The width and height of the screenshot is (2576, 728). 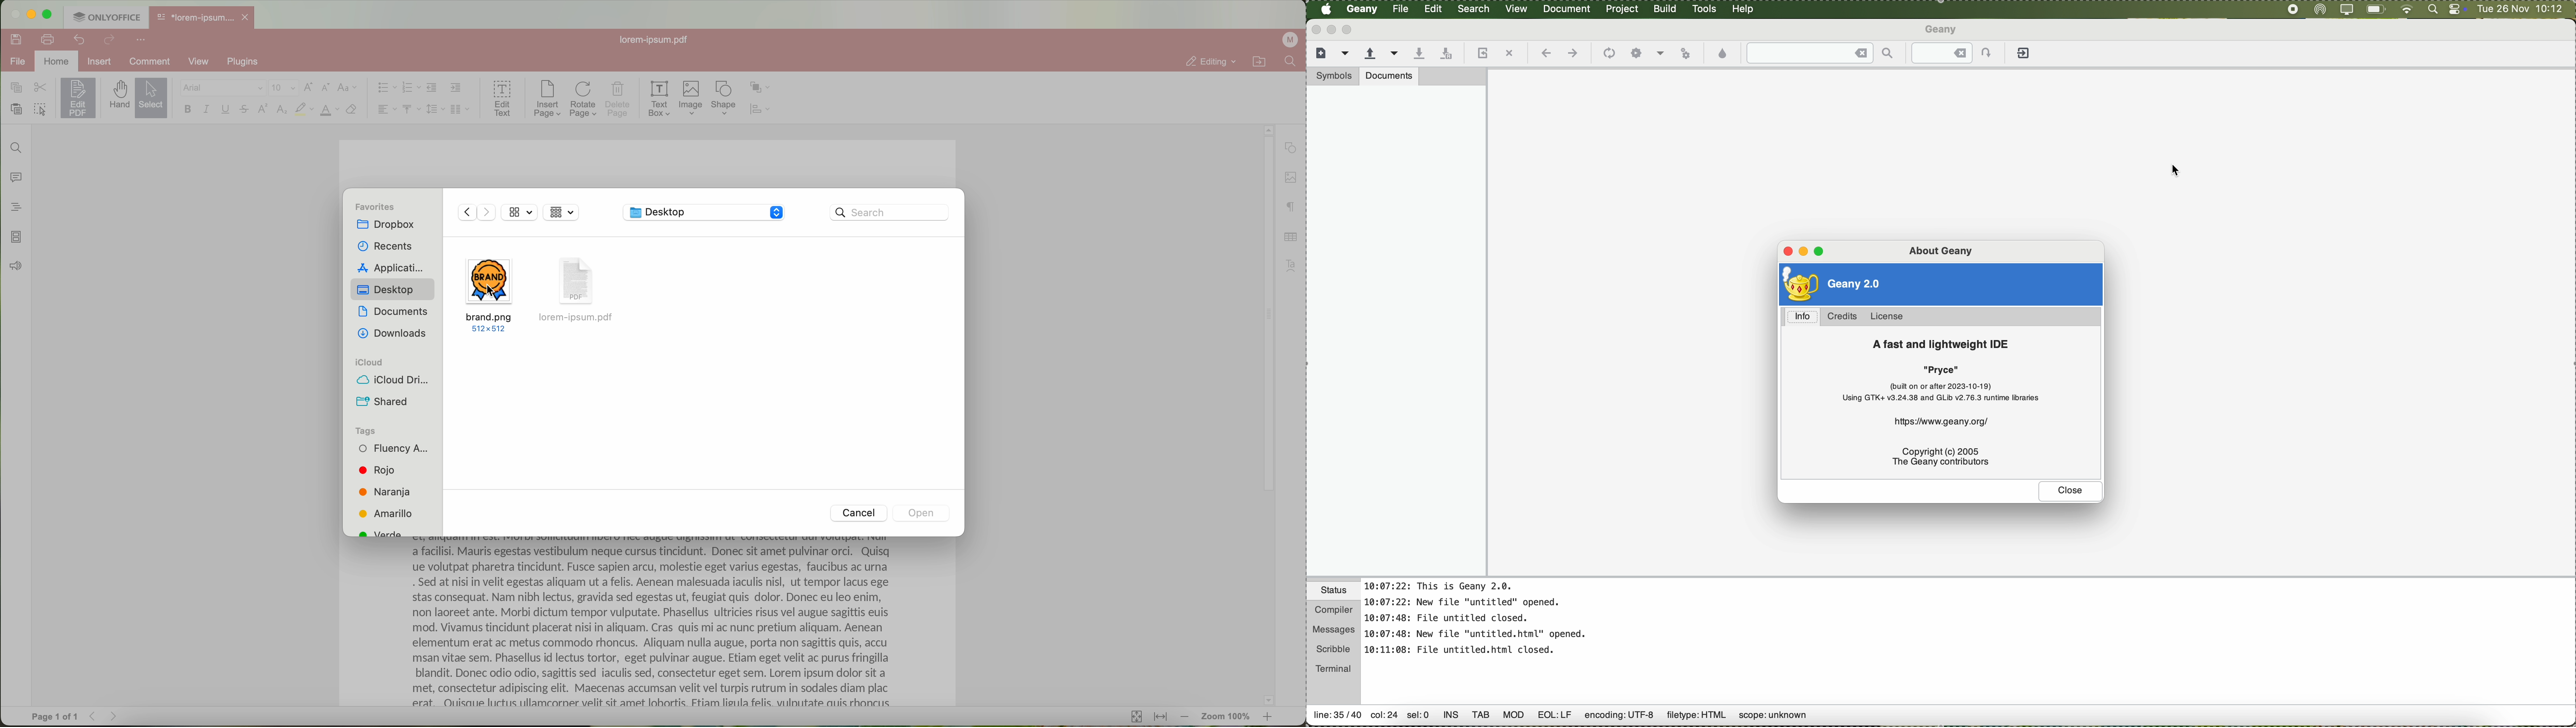 What do you see at coordinates (248, 61) in the screenshot?
I see `plugins` at bounding box center [248, 61].